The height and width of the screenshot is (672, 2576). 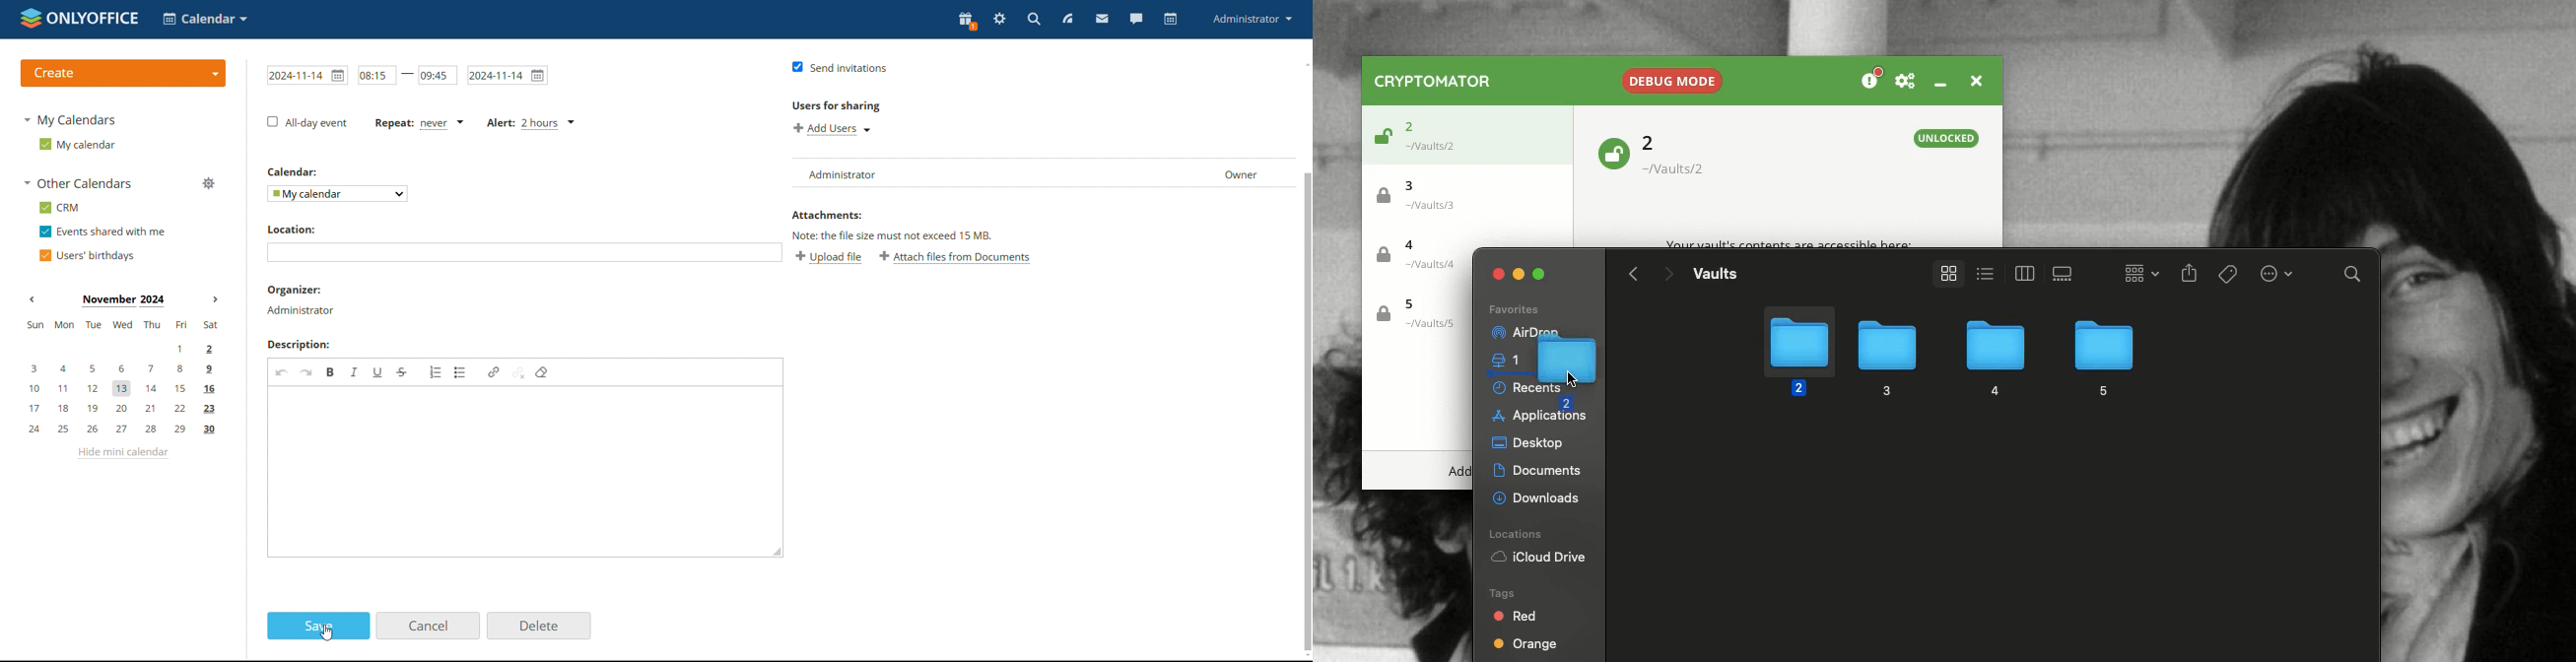 I want to click on Forward, so click(x=1667, y=276).